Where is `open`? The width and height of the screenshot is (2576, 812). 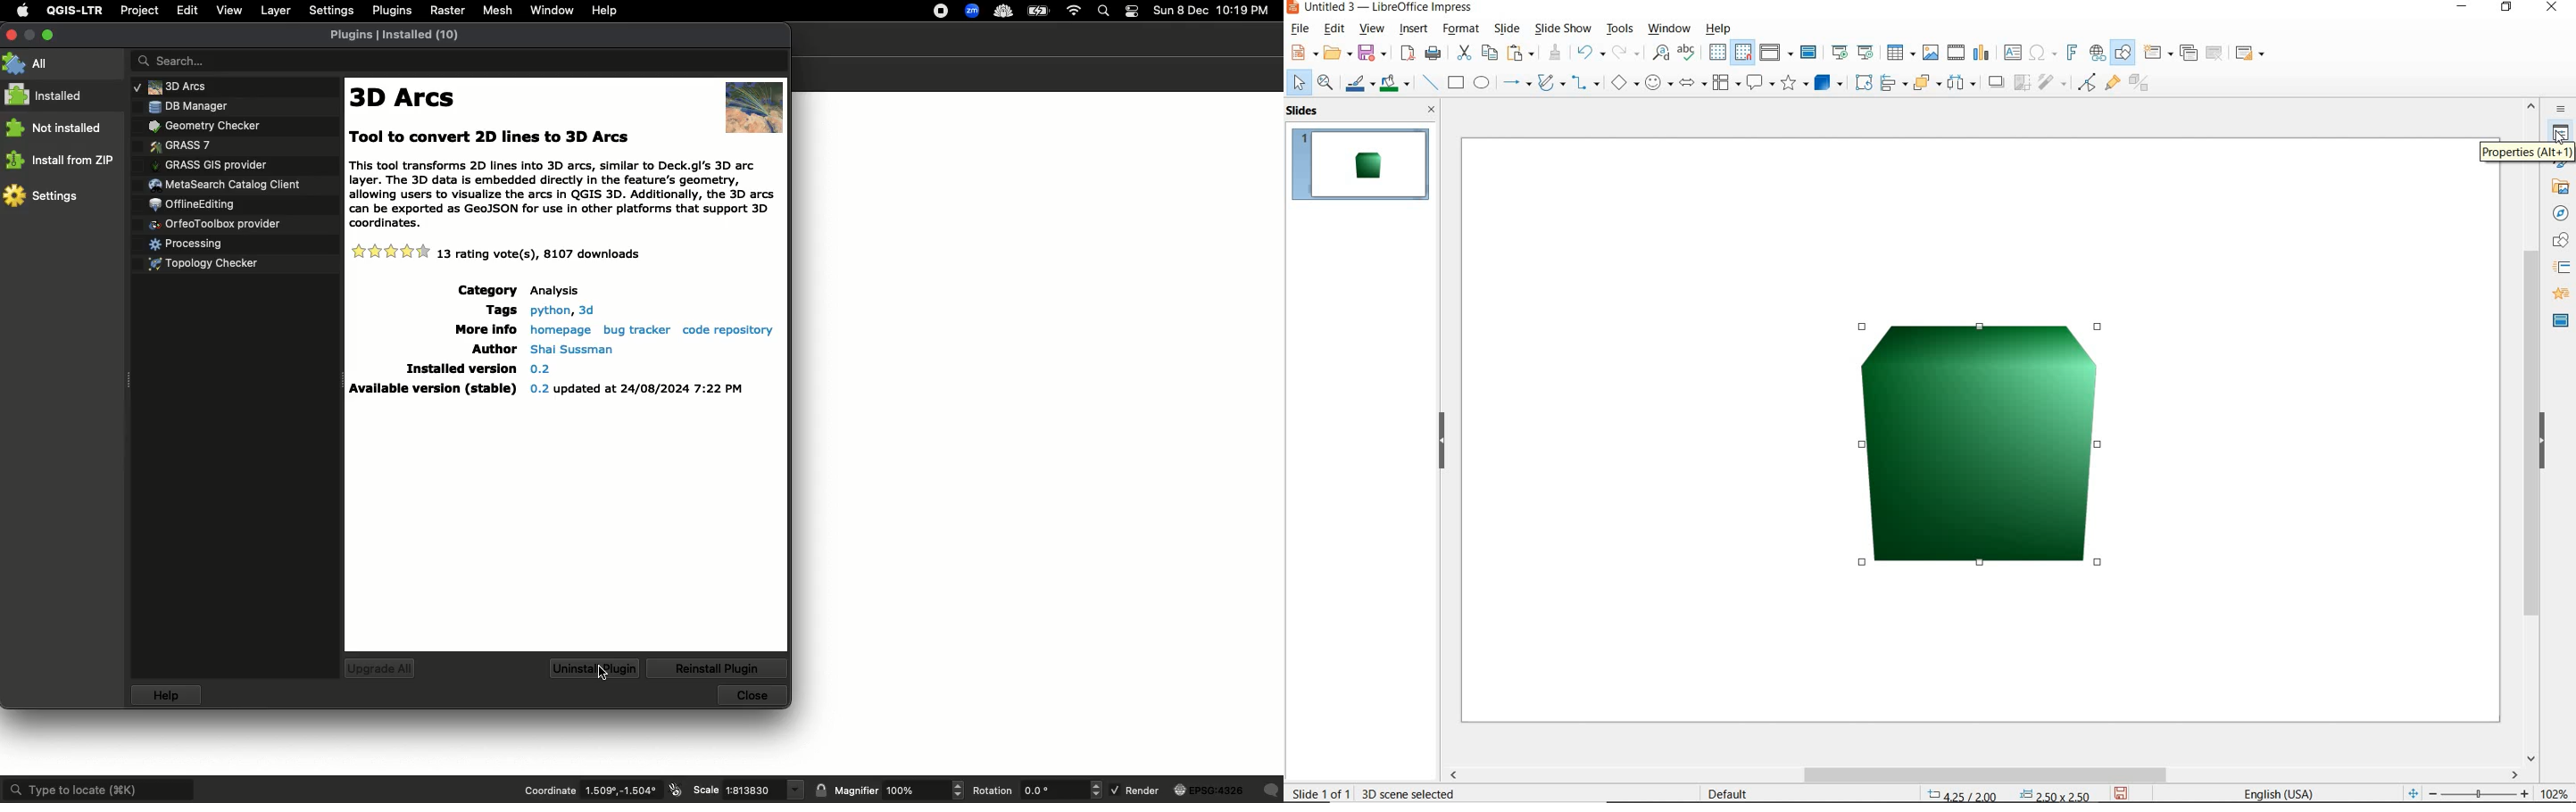 open is located at coordinates (1337, 53).